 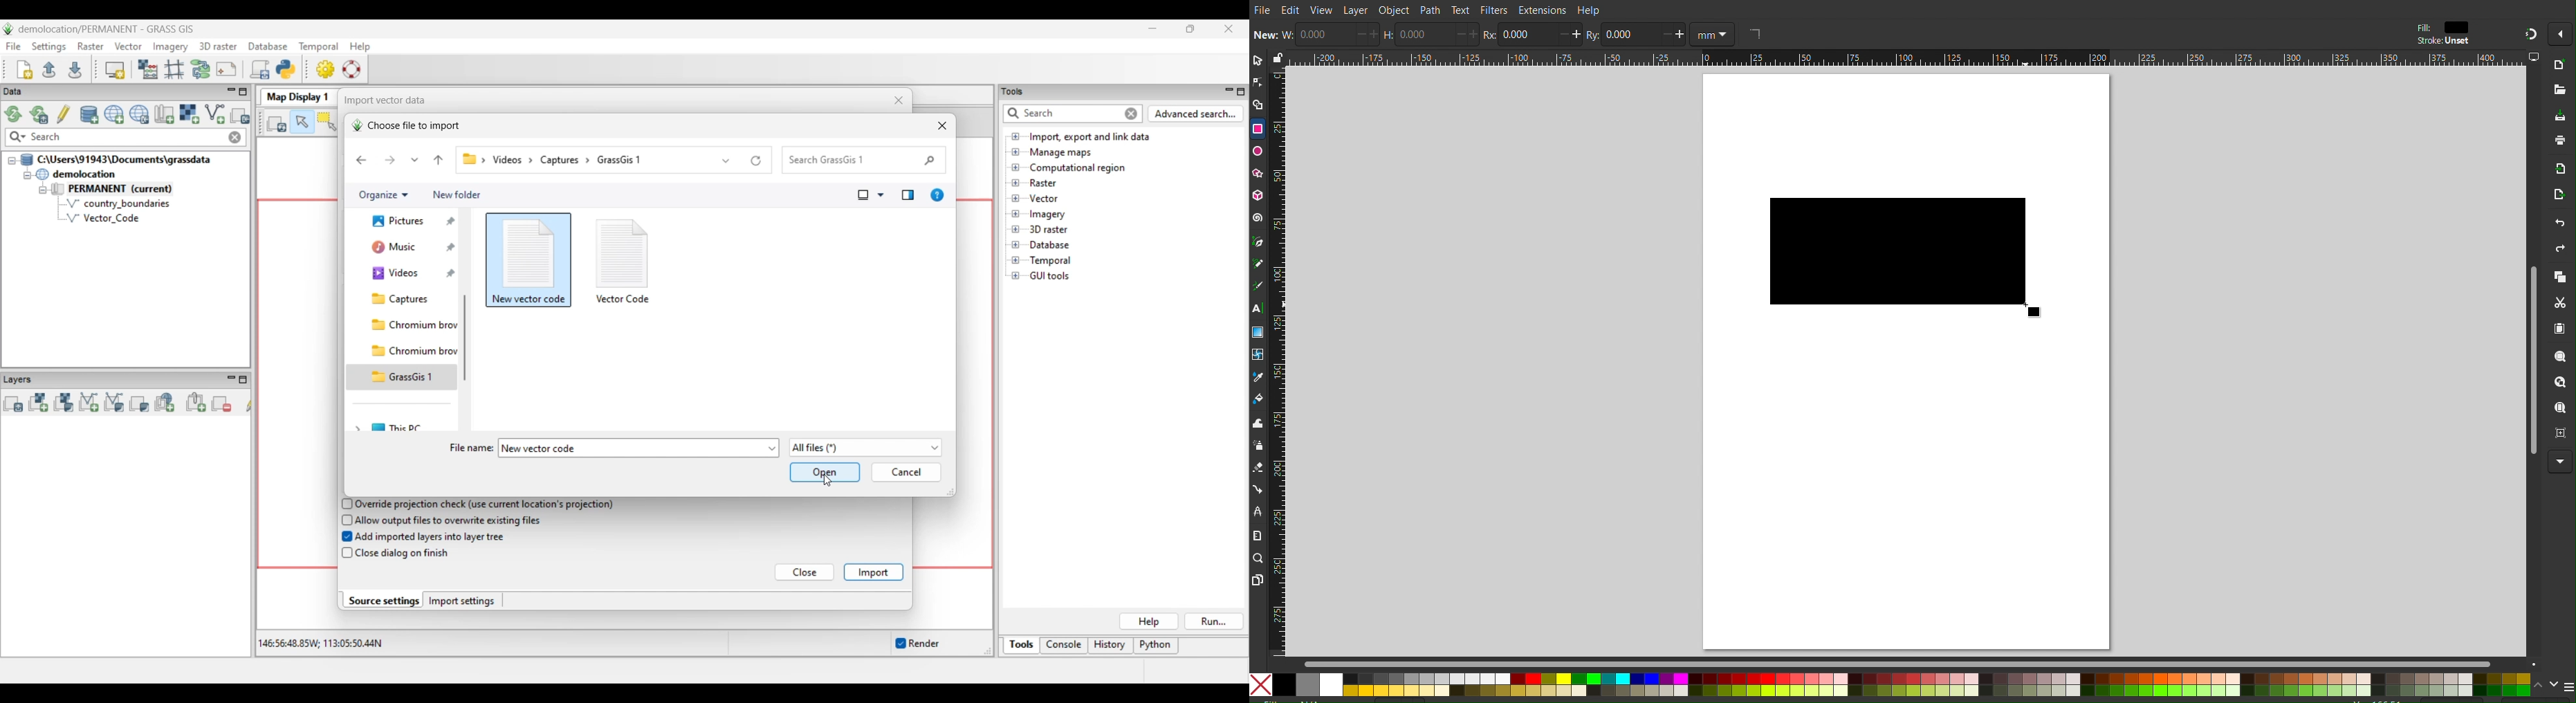 What do you see at coordinates (2552, 225) in the screenshot?
I see `Undo` at bounding box center [2552, 225].